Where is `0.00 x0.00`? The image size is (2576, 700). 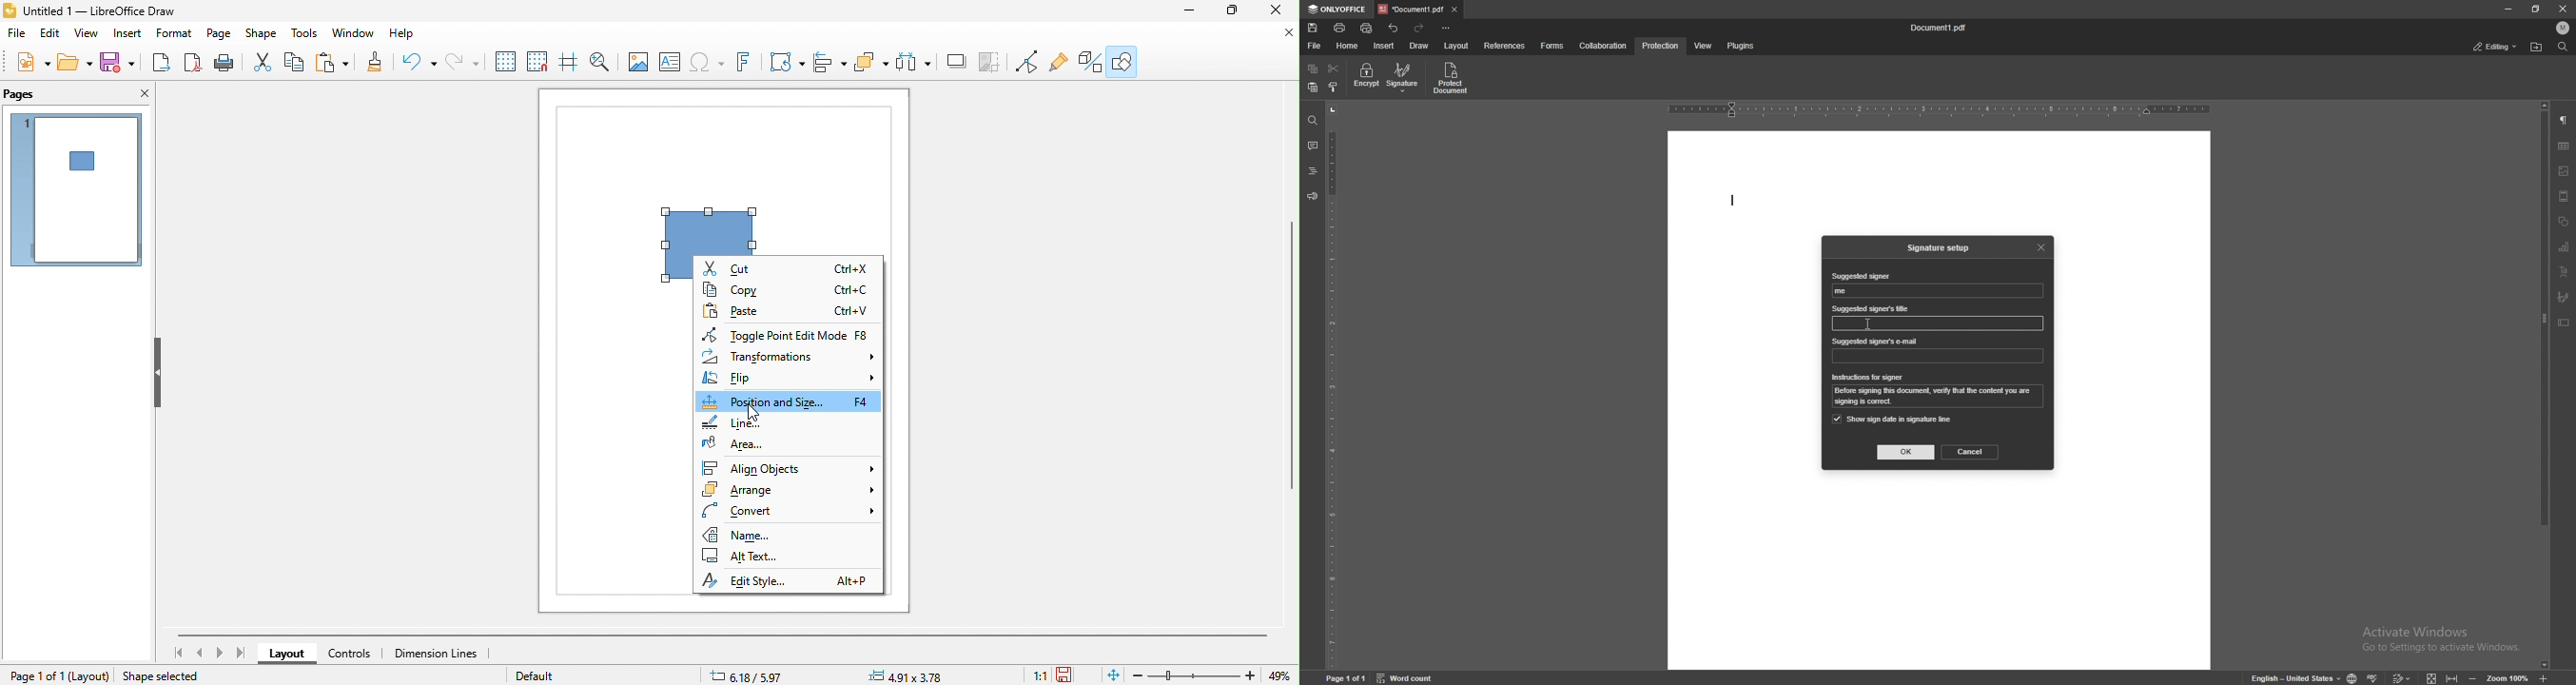 0.00 x0.00 is located at coordinates (908, 675).